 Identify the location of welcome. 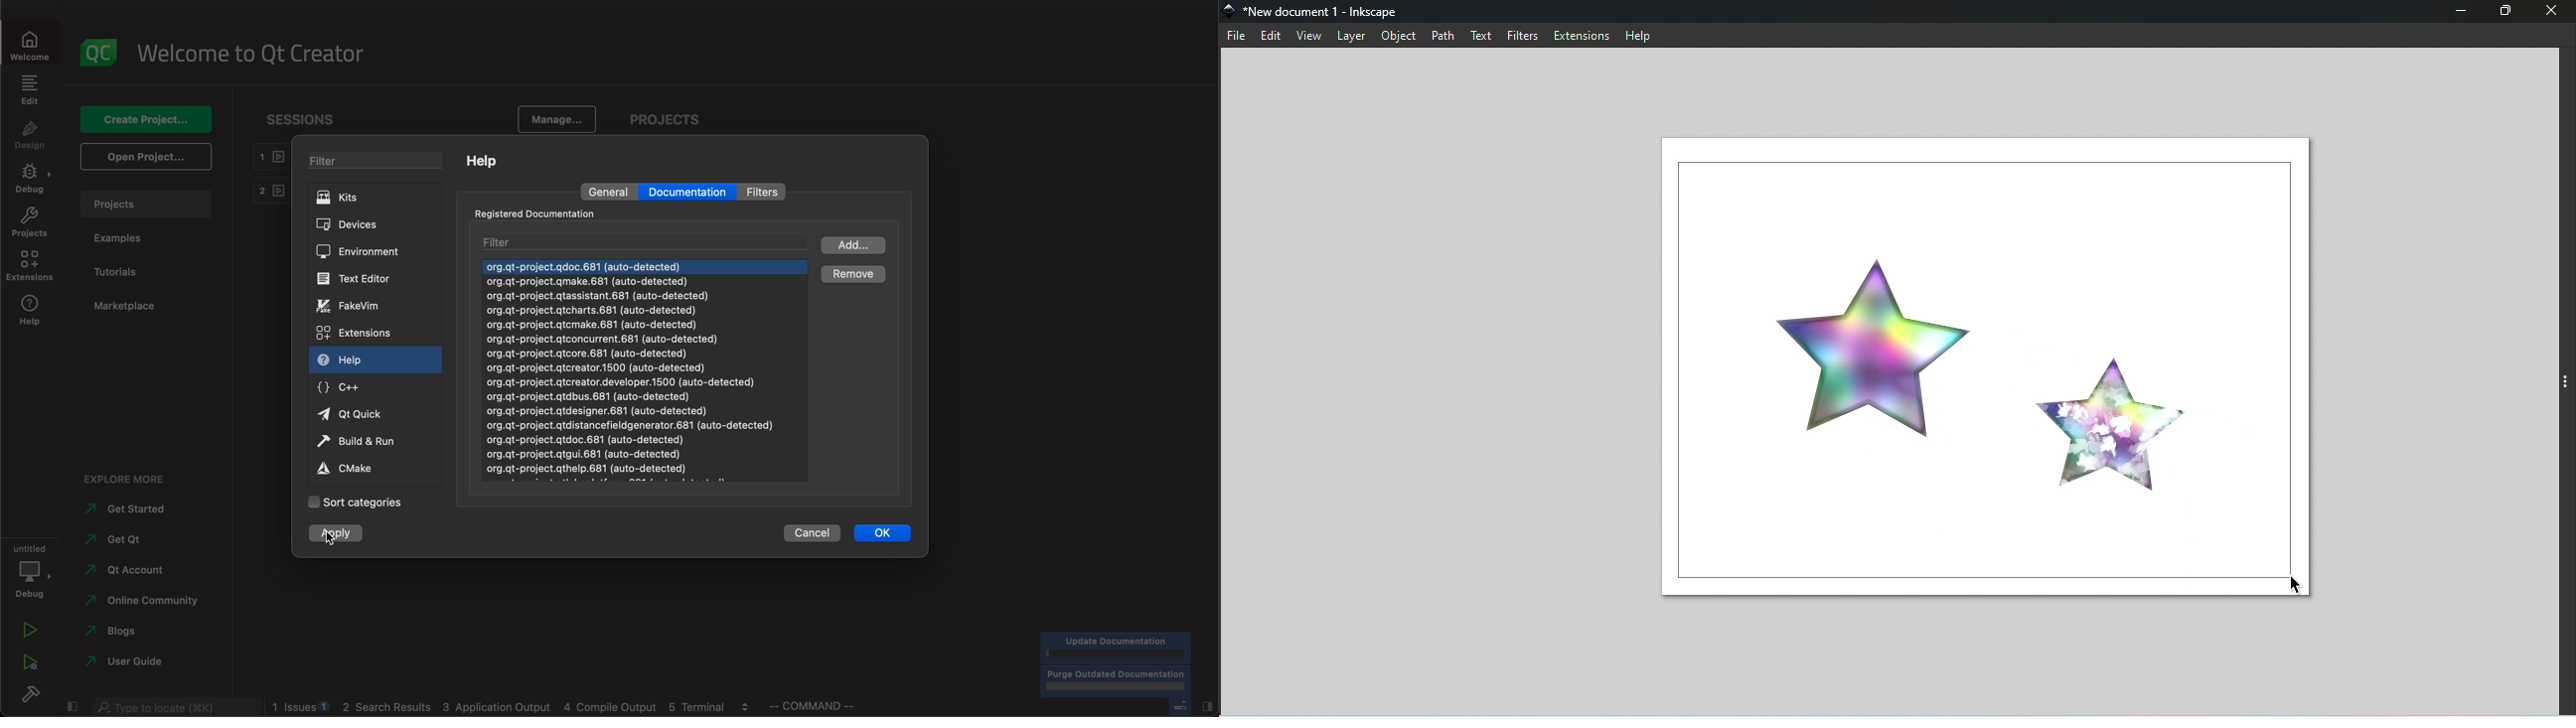
(28, 48).